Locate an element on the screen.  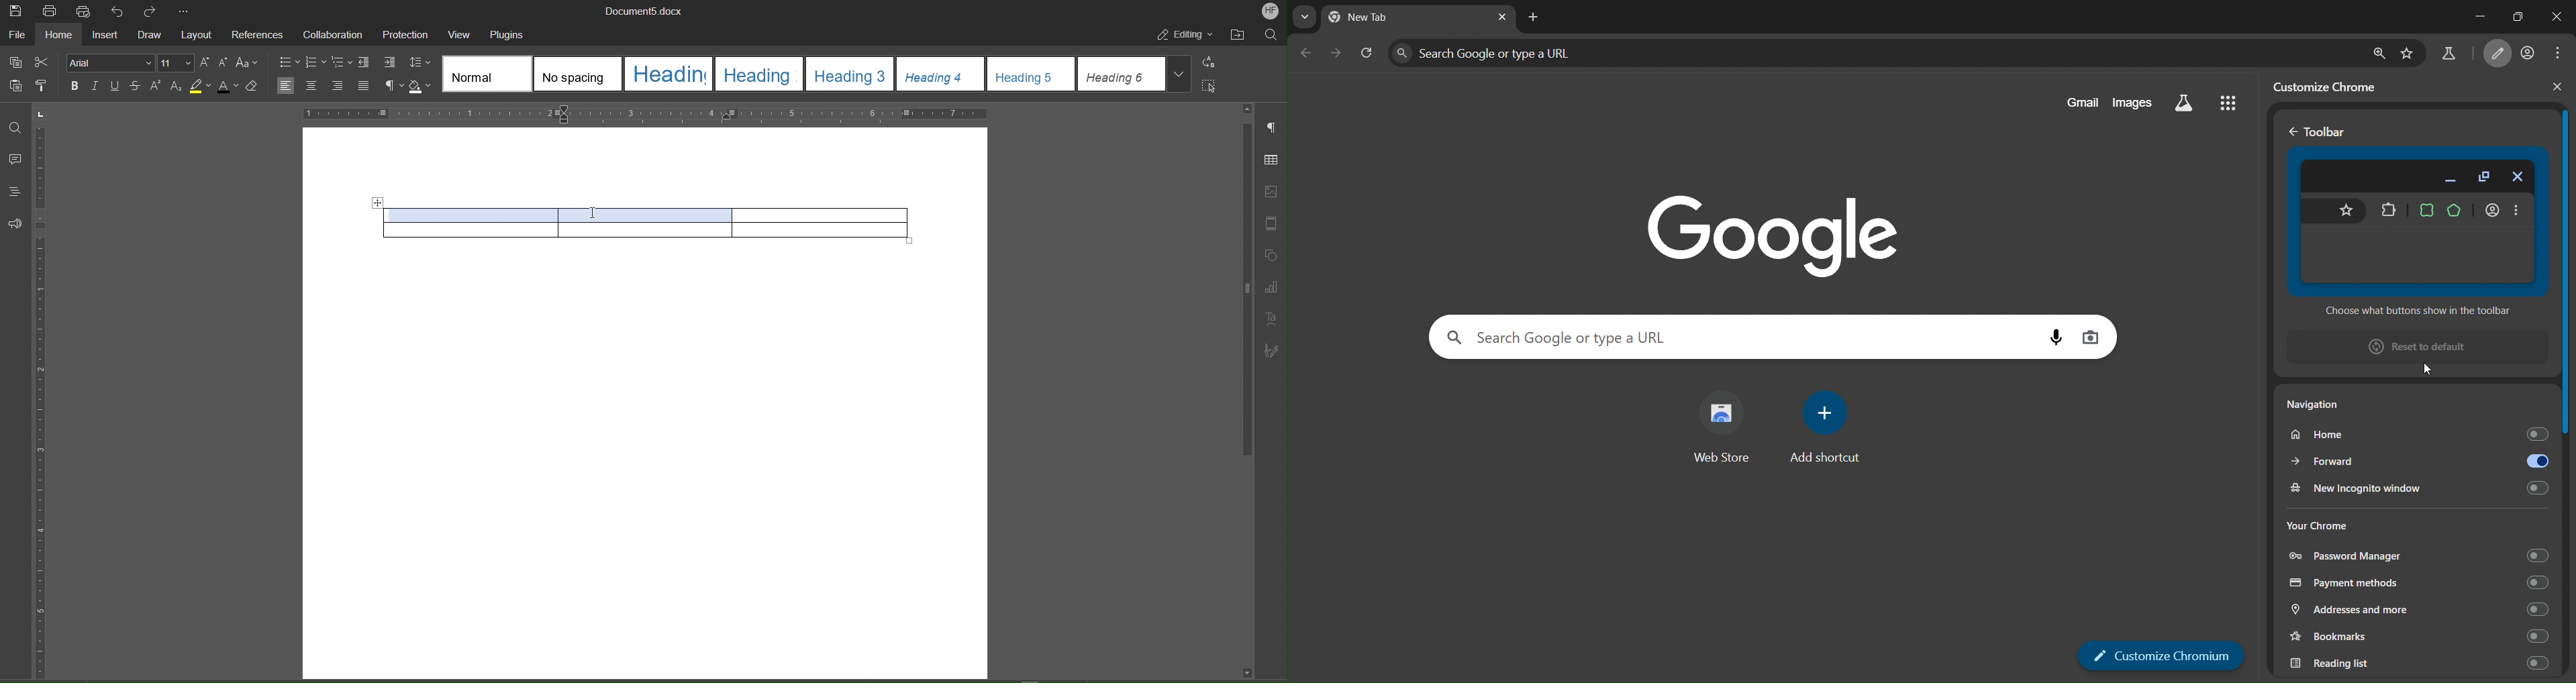
heading 4 is located at coordinates (941, 74).